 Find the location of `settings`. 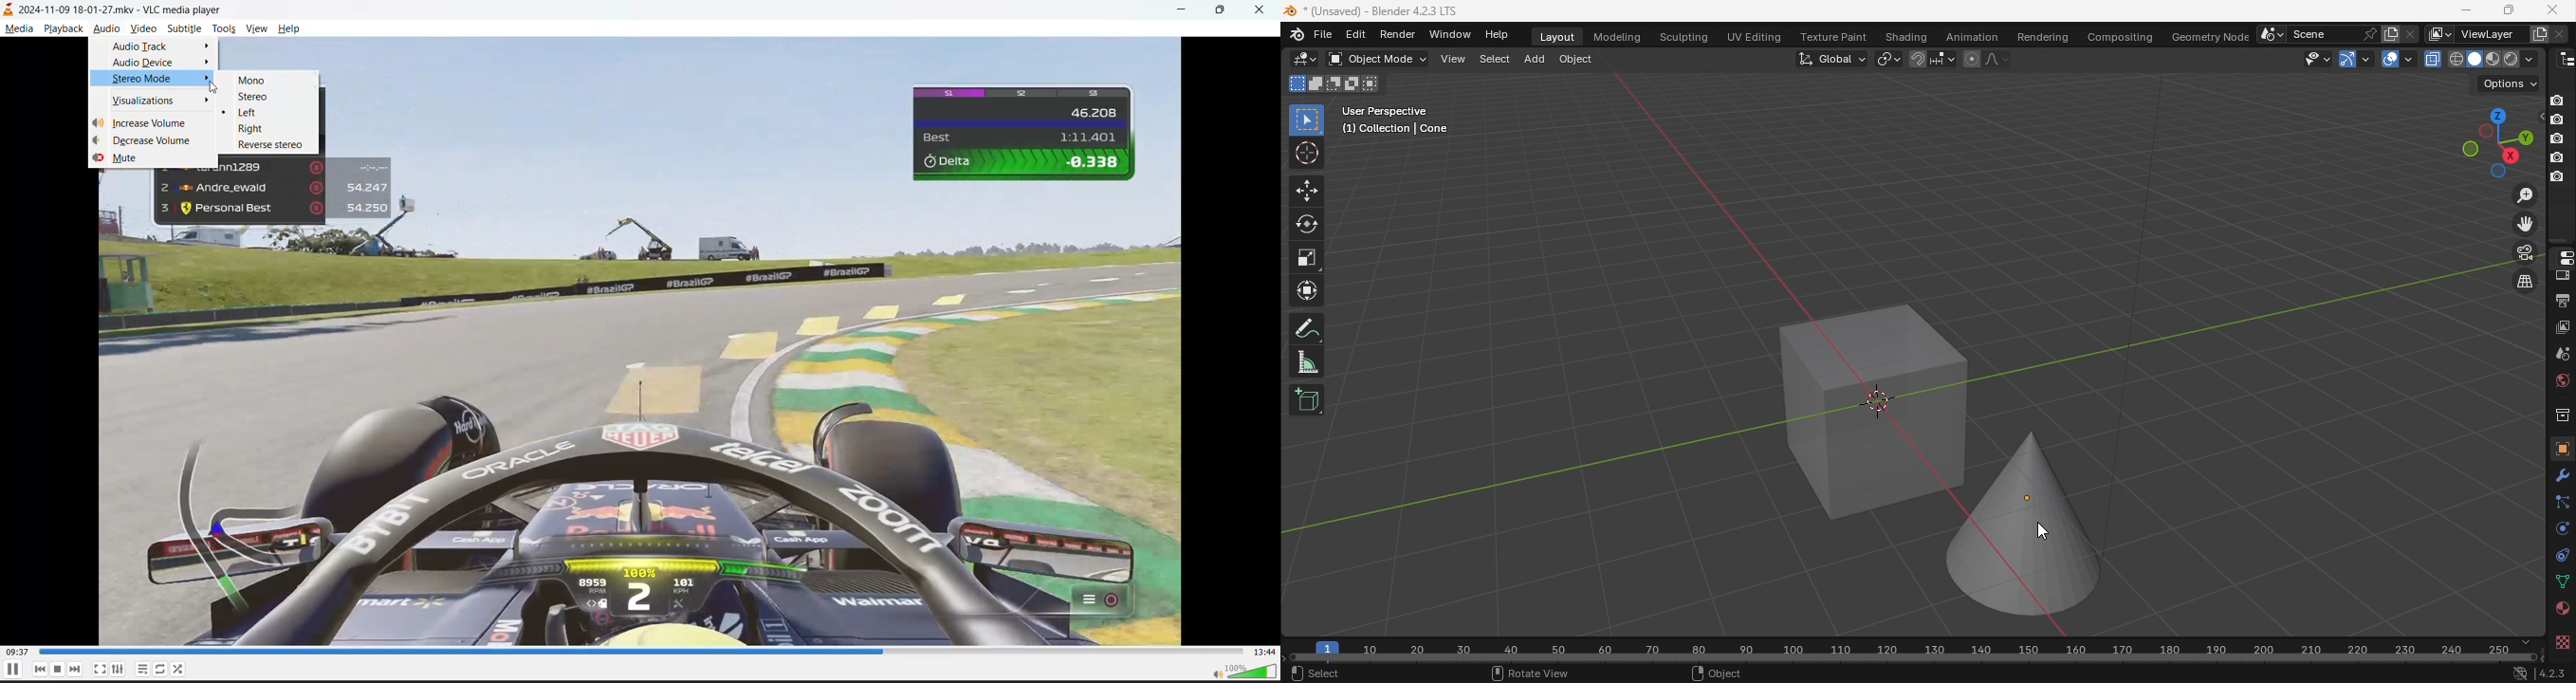

settings is located at coordinates (119, 668).